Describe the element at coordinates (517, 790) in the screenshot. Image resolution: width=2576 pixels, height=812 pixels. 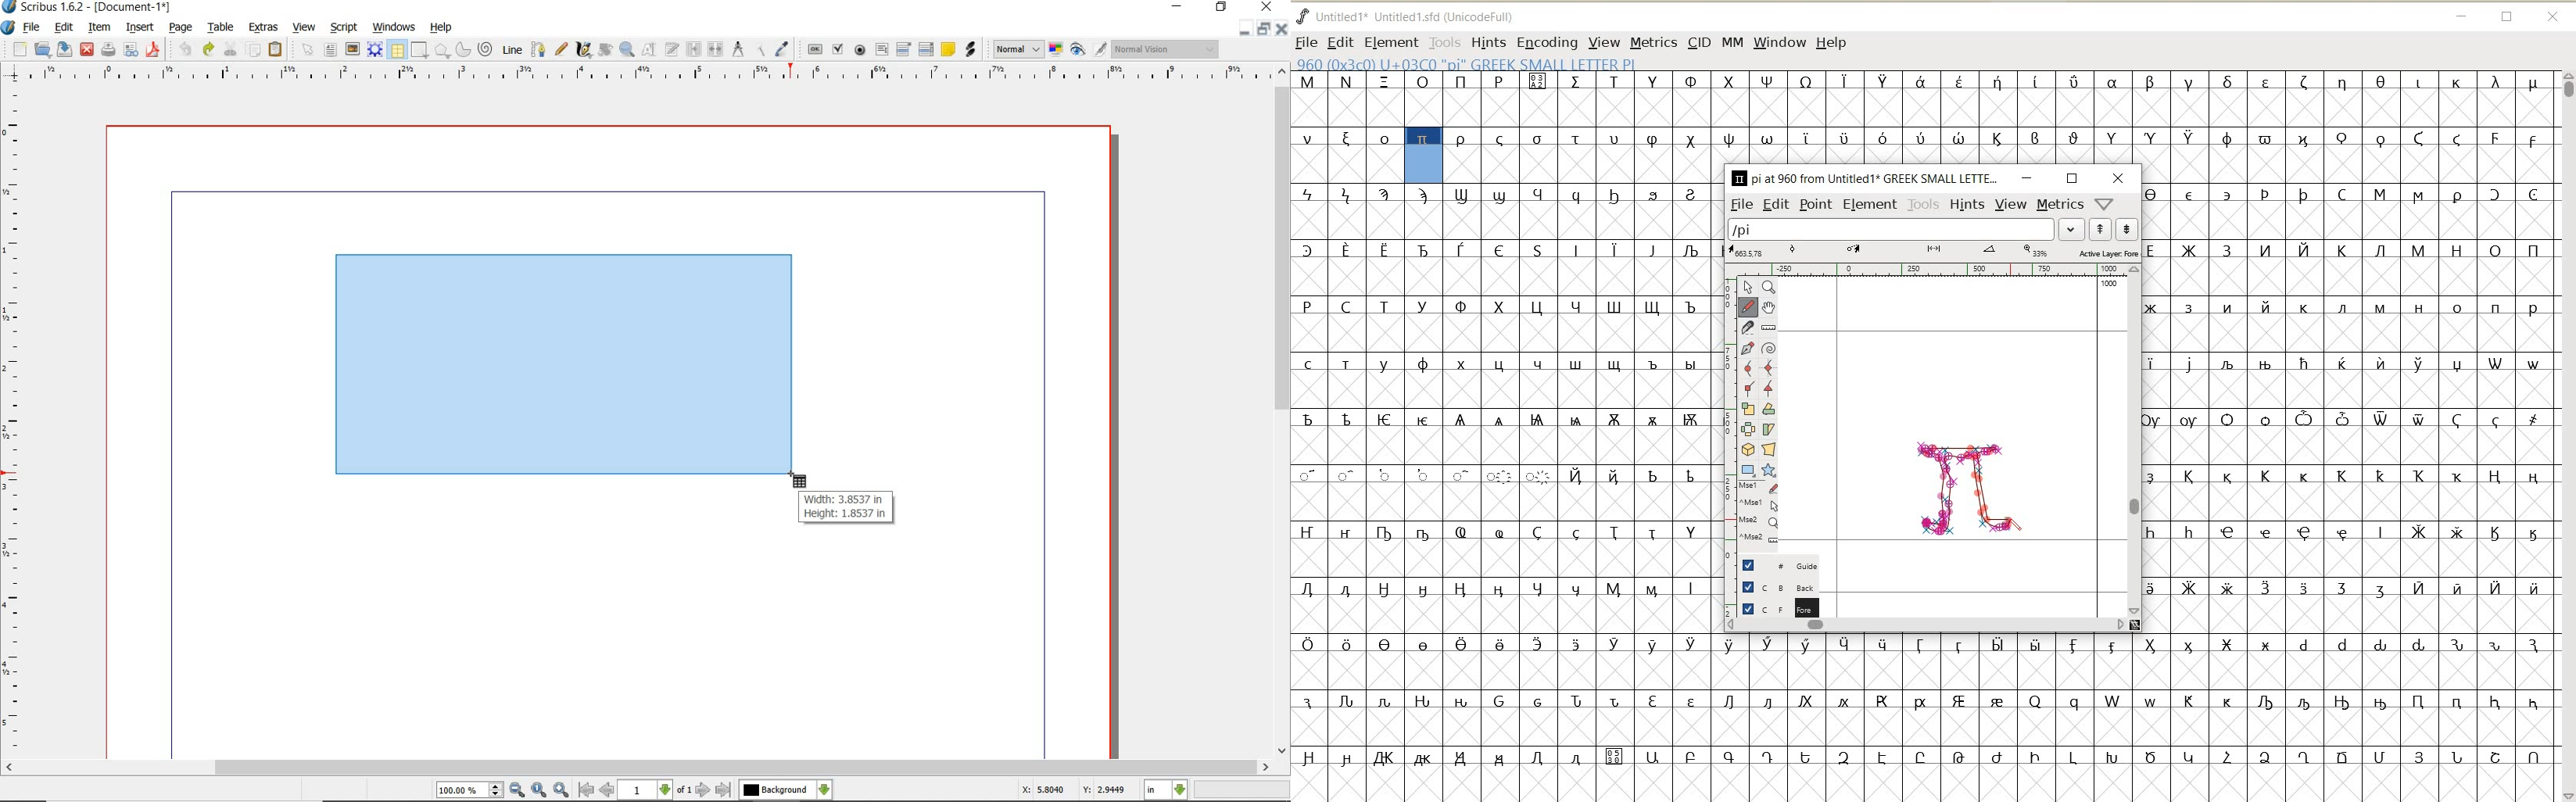
I see `zoom out` at that location.